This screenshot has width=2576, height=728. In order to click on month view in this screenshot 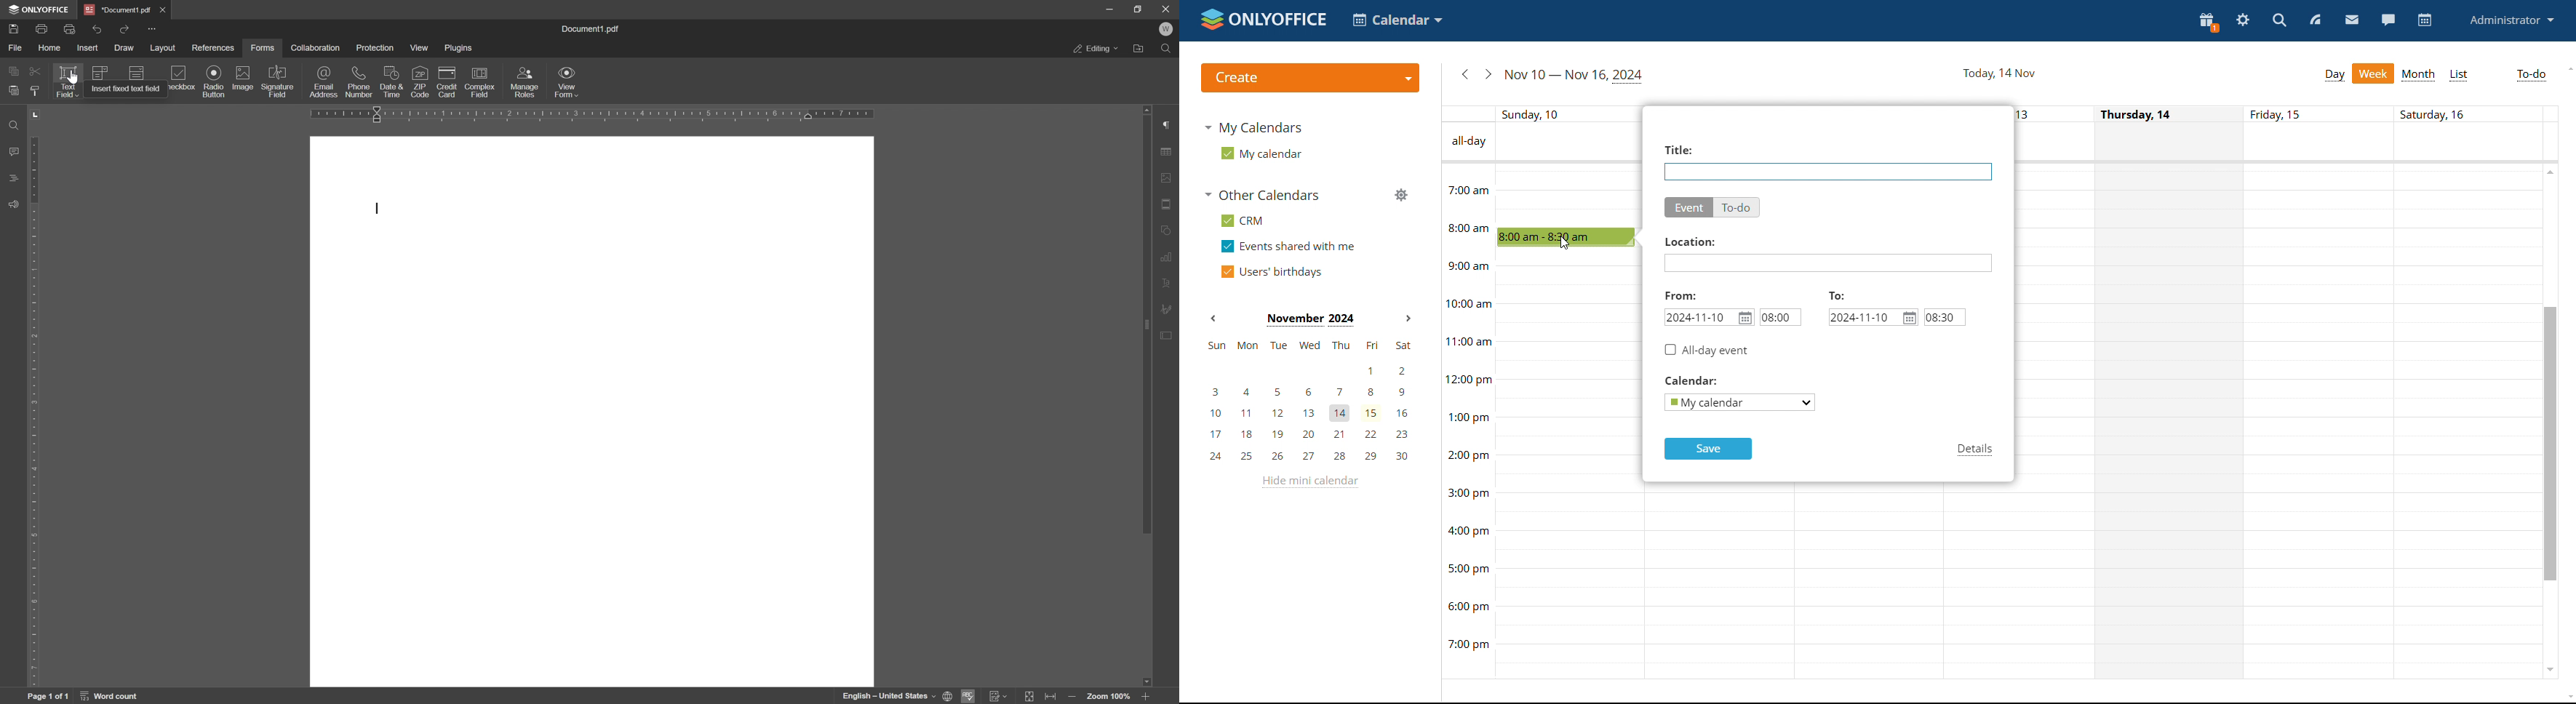, I will do `click(2419, 76)`.